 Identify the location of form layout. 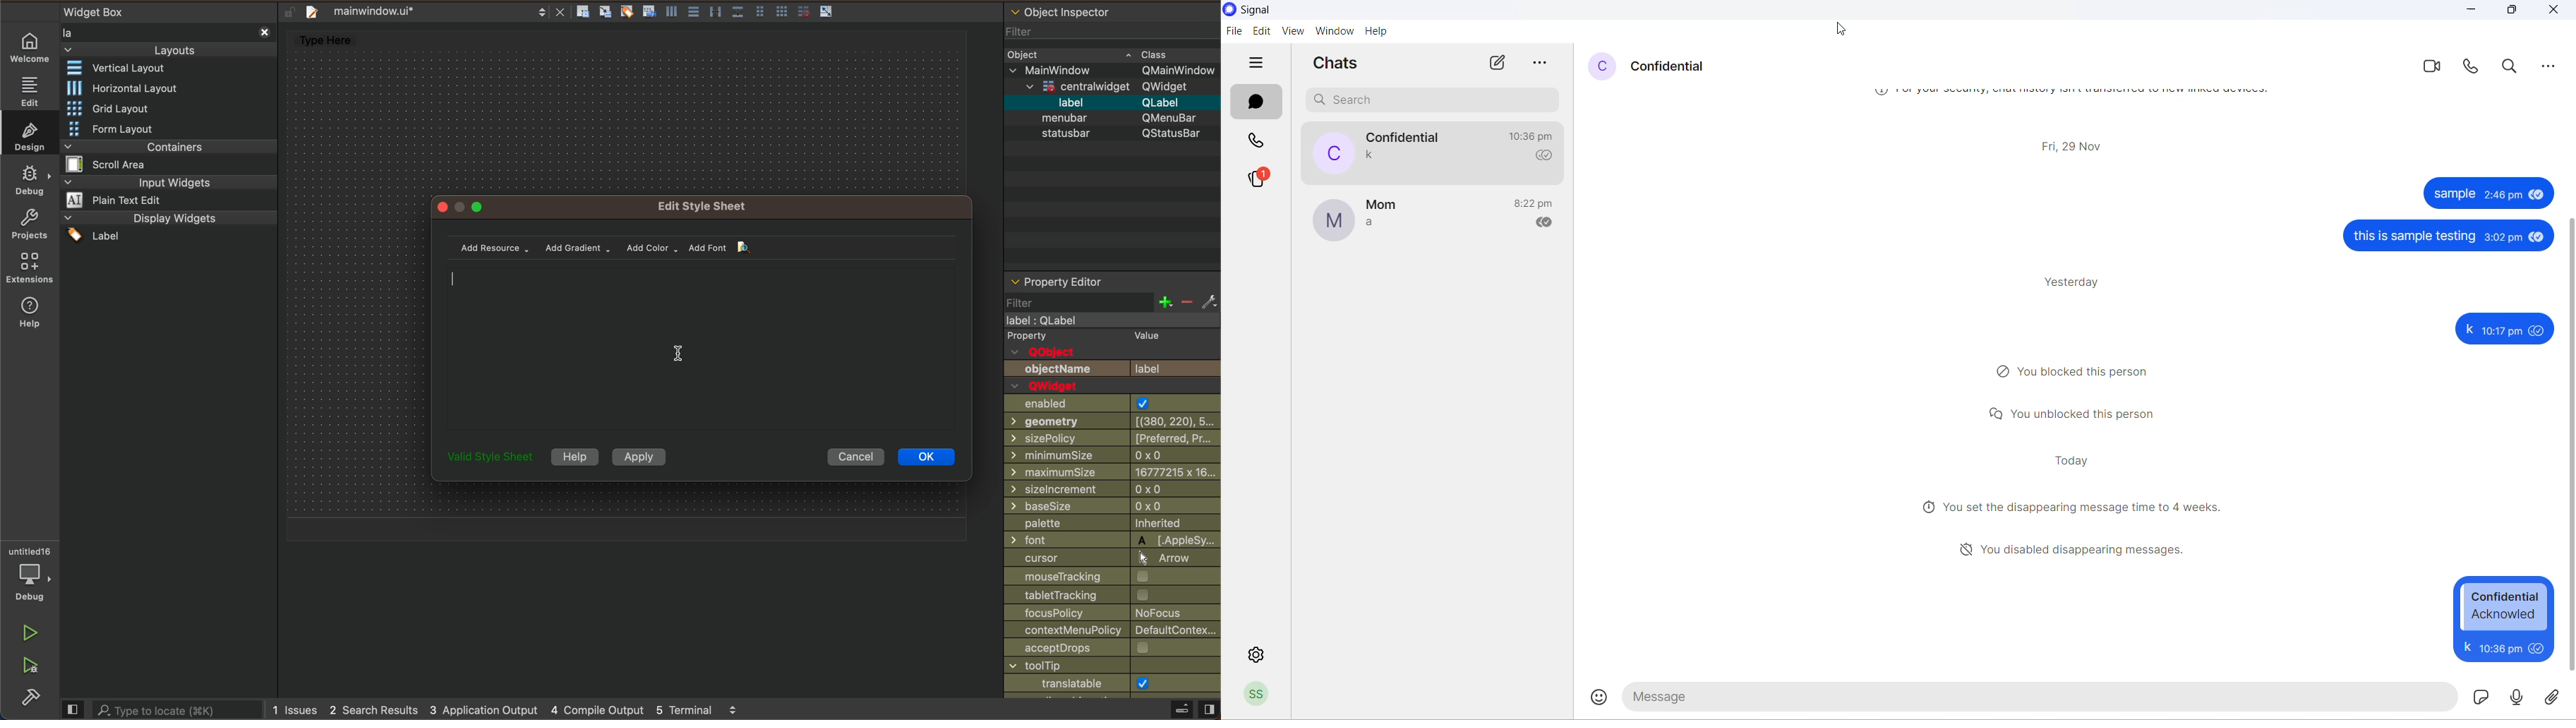
(134, 128).